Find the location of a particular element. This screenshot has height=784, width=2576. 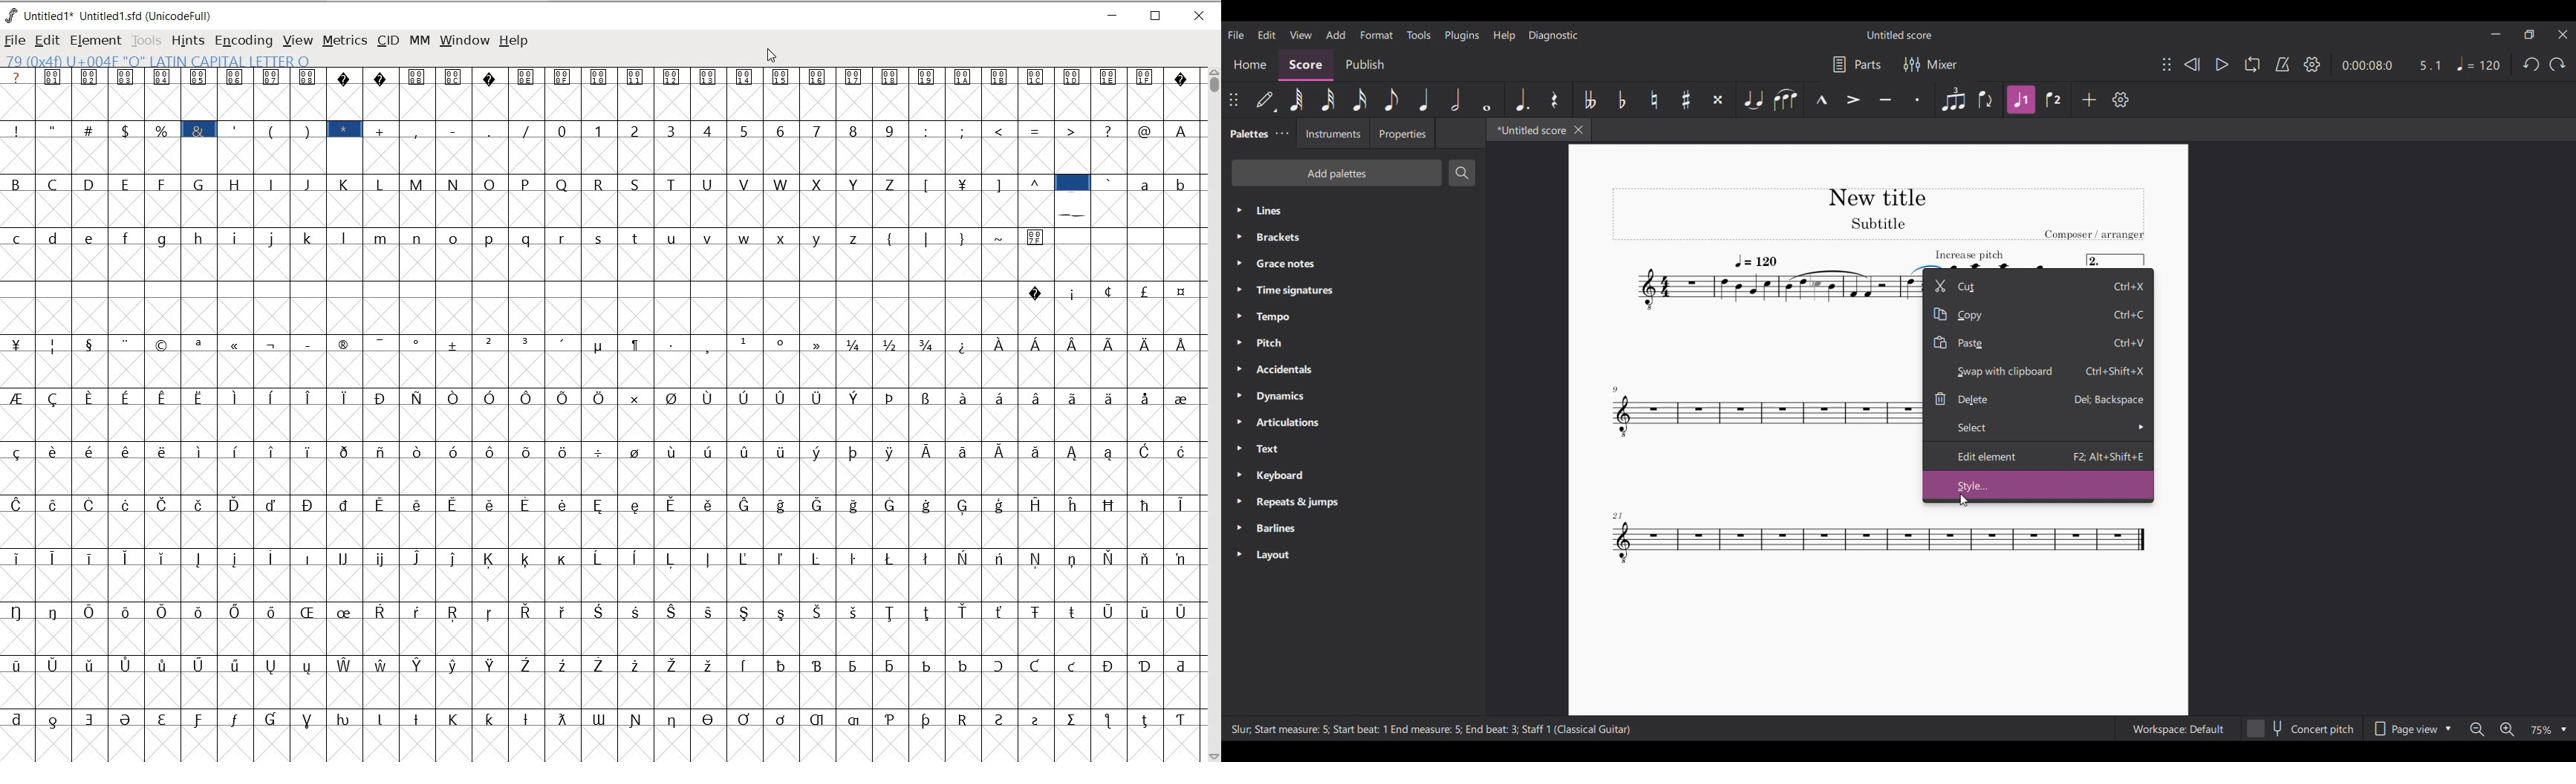

Text is located at coordinates (1353, 449).